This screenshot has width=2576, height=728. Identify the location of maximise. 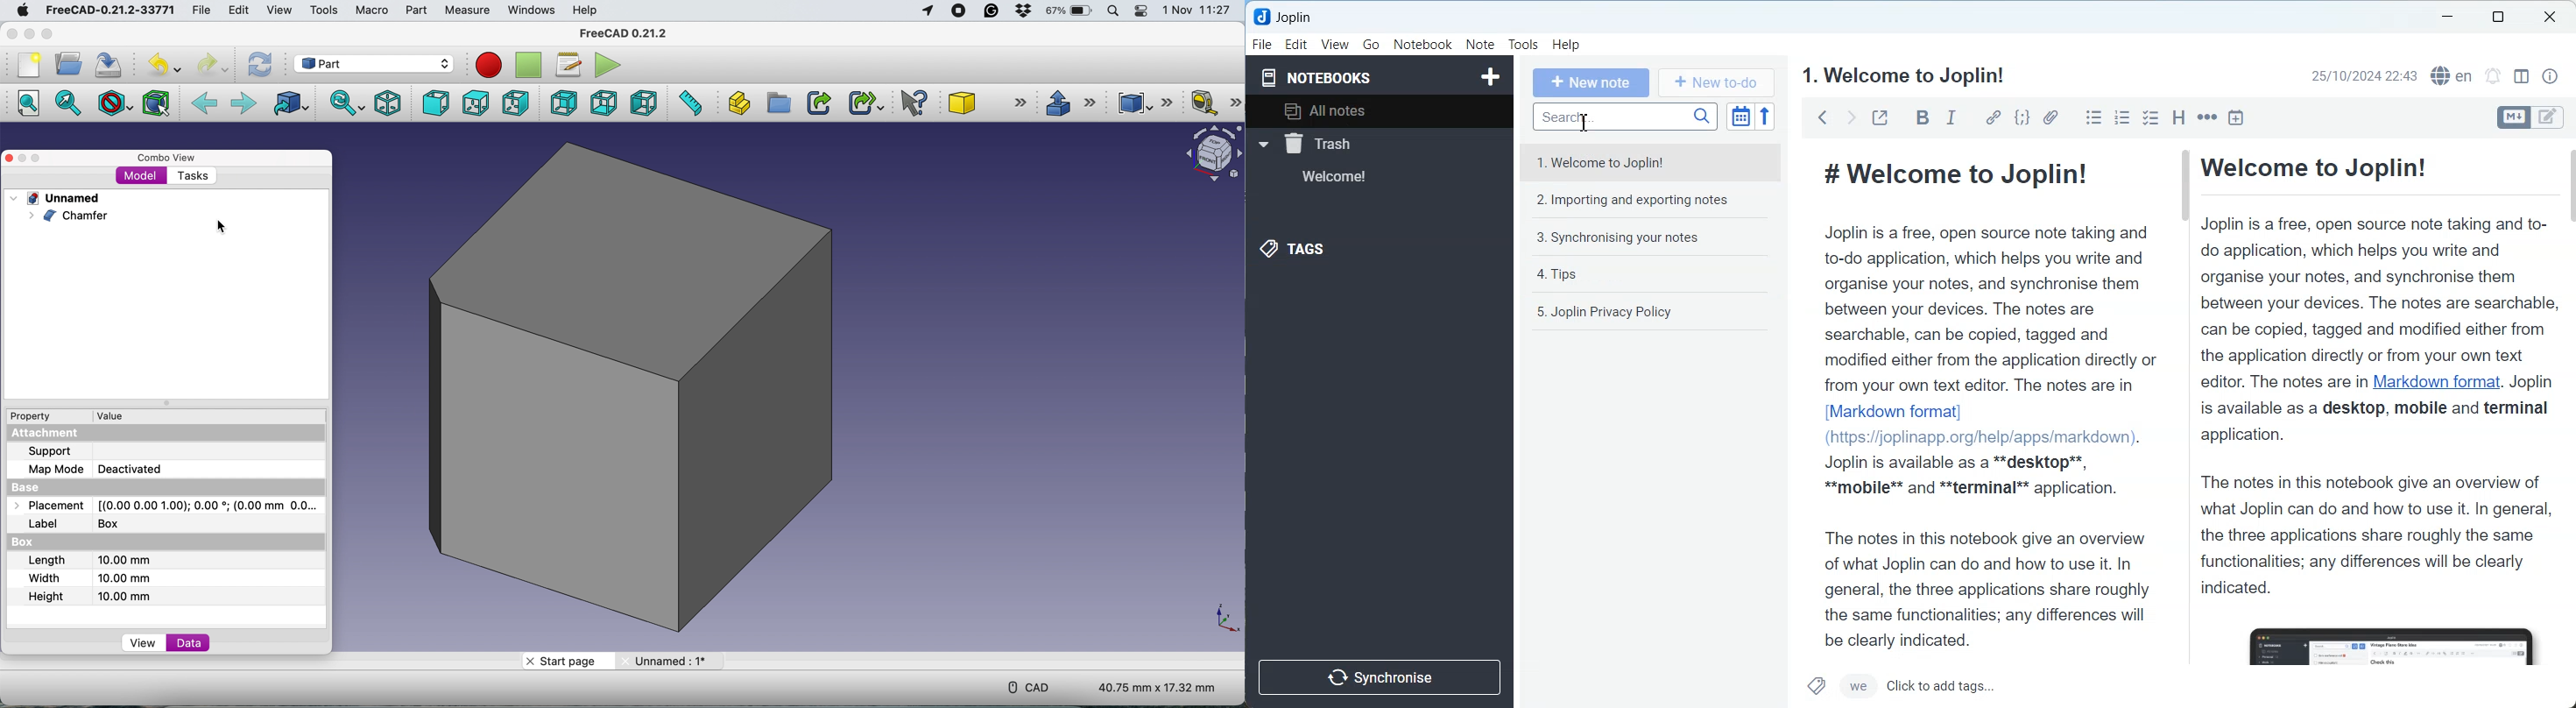
(39, 159).